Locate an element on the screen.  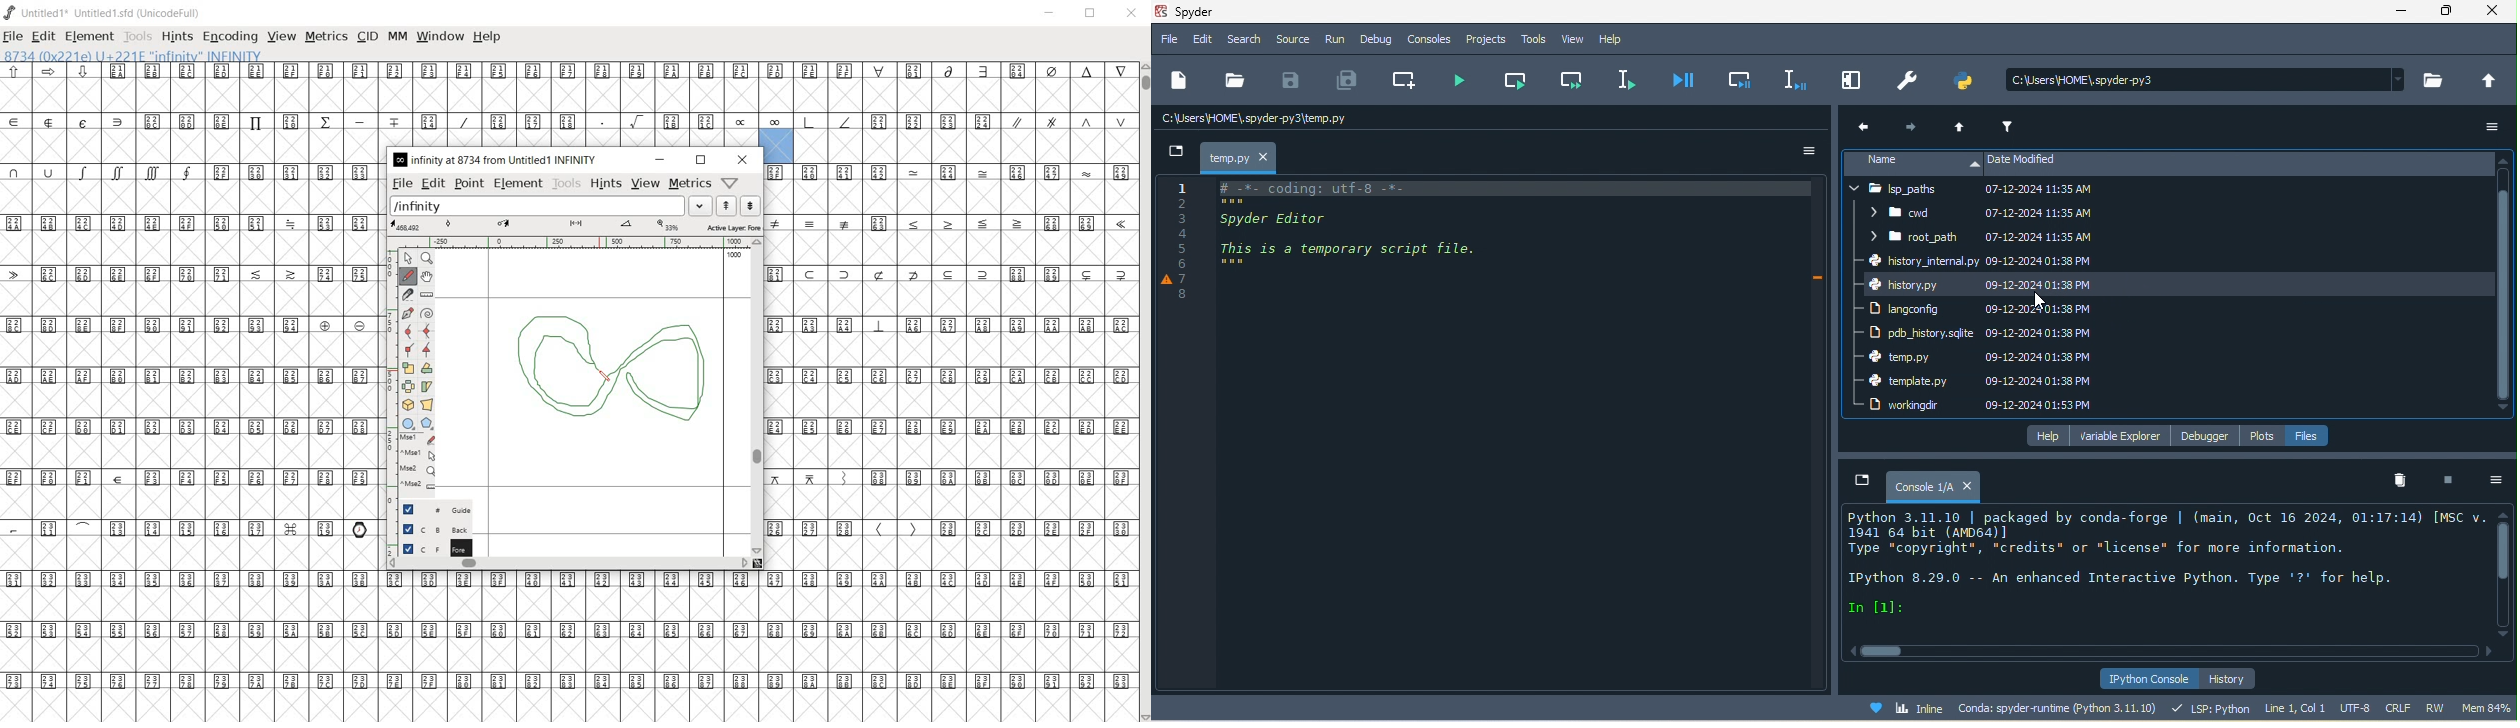
title is located at coordinates (1206, 12).